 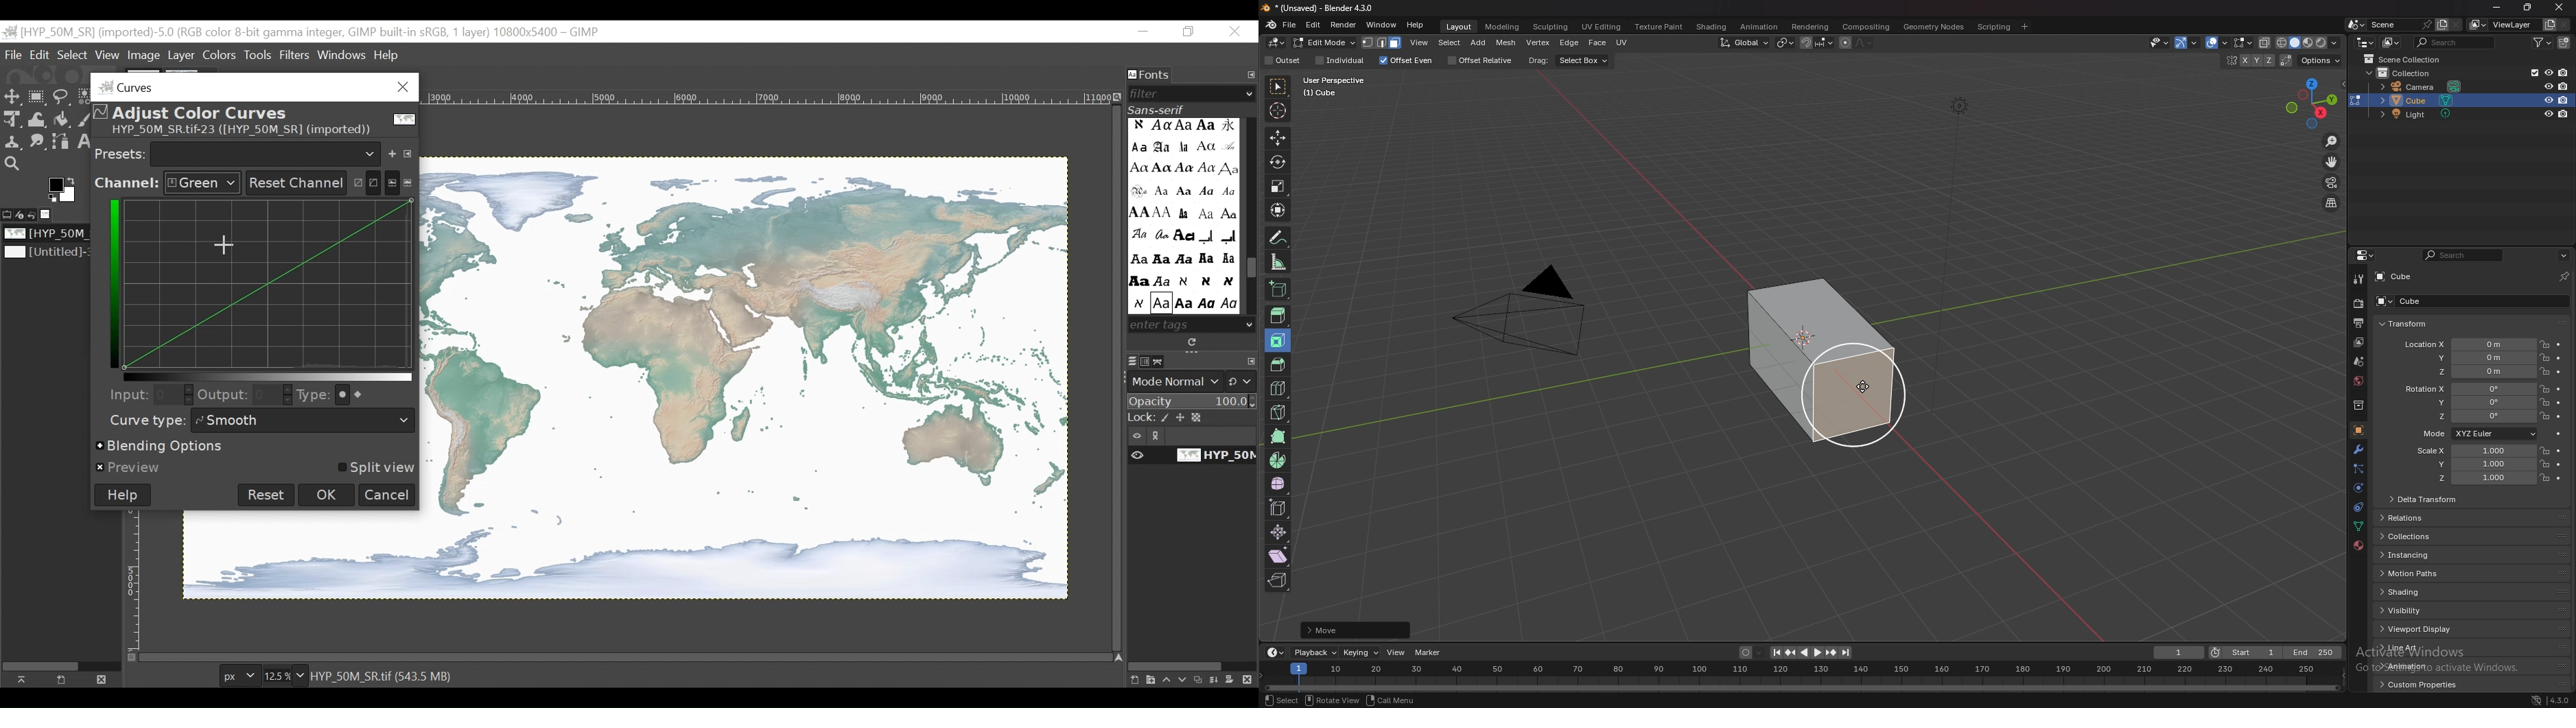 What do you see at coordinates (145, 56) in the screenshot?
I see `Image` at bounding box center [145, 56].